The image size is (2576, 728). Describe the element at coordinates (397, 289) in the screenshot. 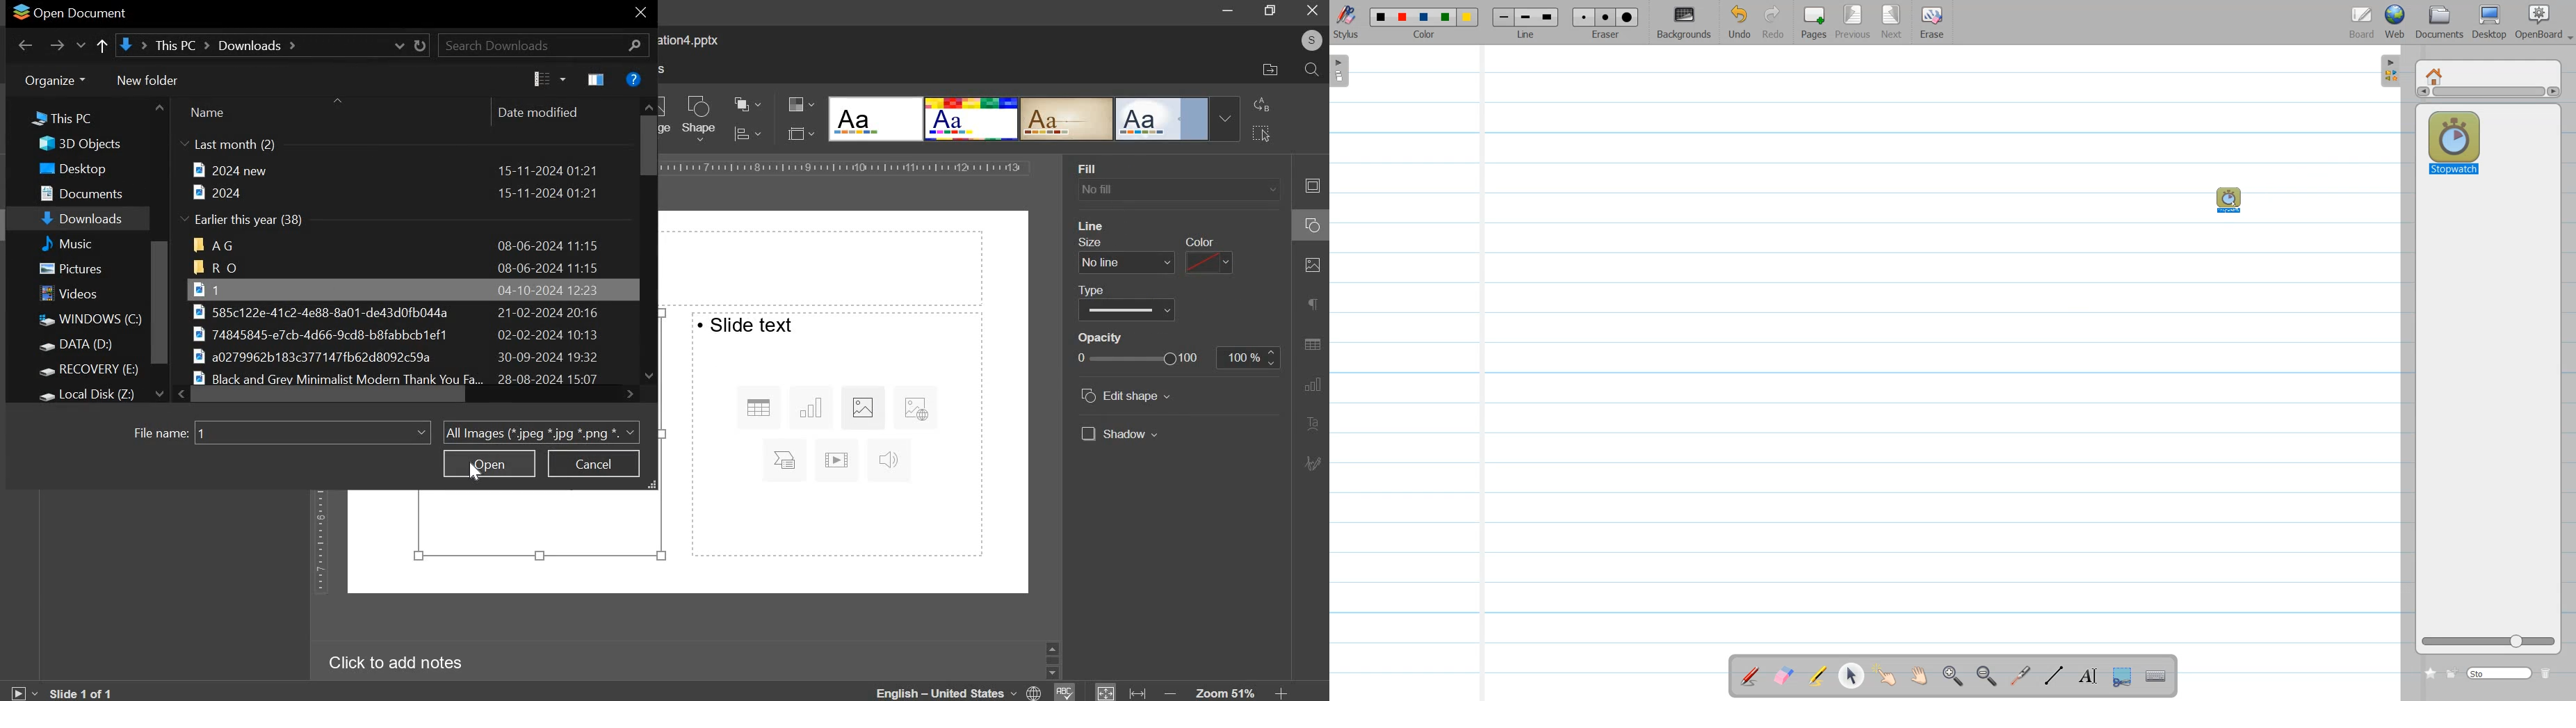

I see `image file` at that location.